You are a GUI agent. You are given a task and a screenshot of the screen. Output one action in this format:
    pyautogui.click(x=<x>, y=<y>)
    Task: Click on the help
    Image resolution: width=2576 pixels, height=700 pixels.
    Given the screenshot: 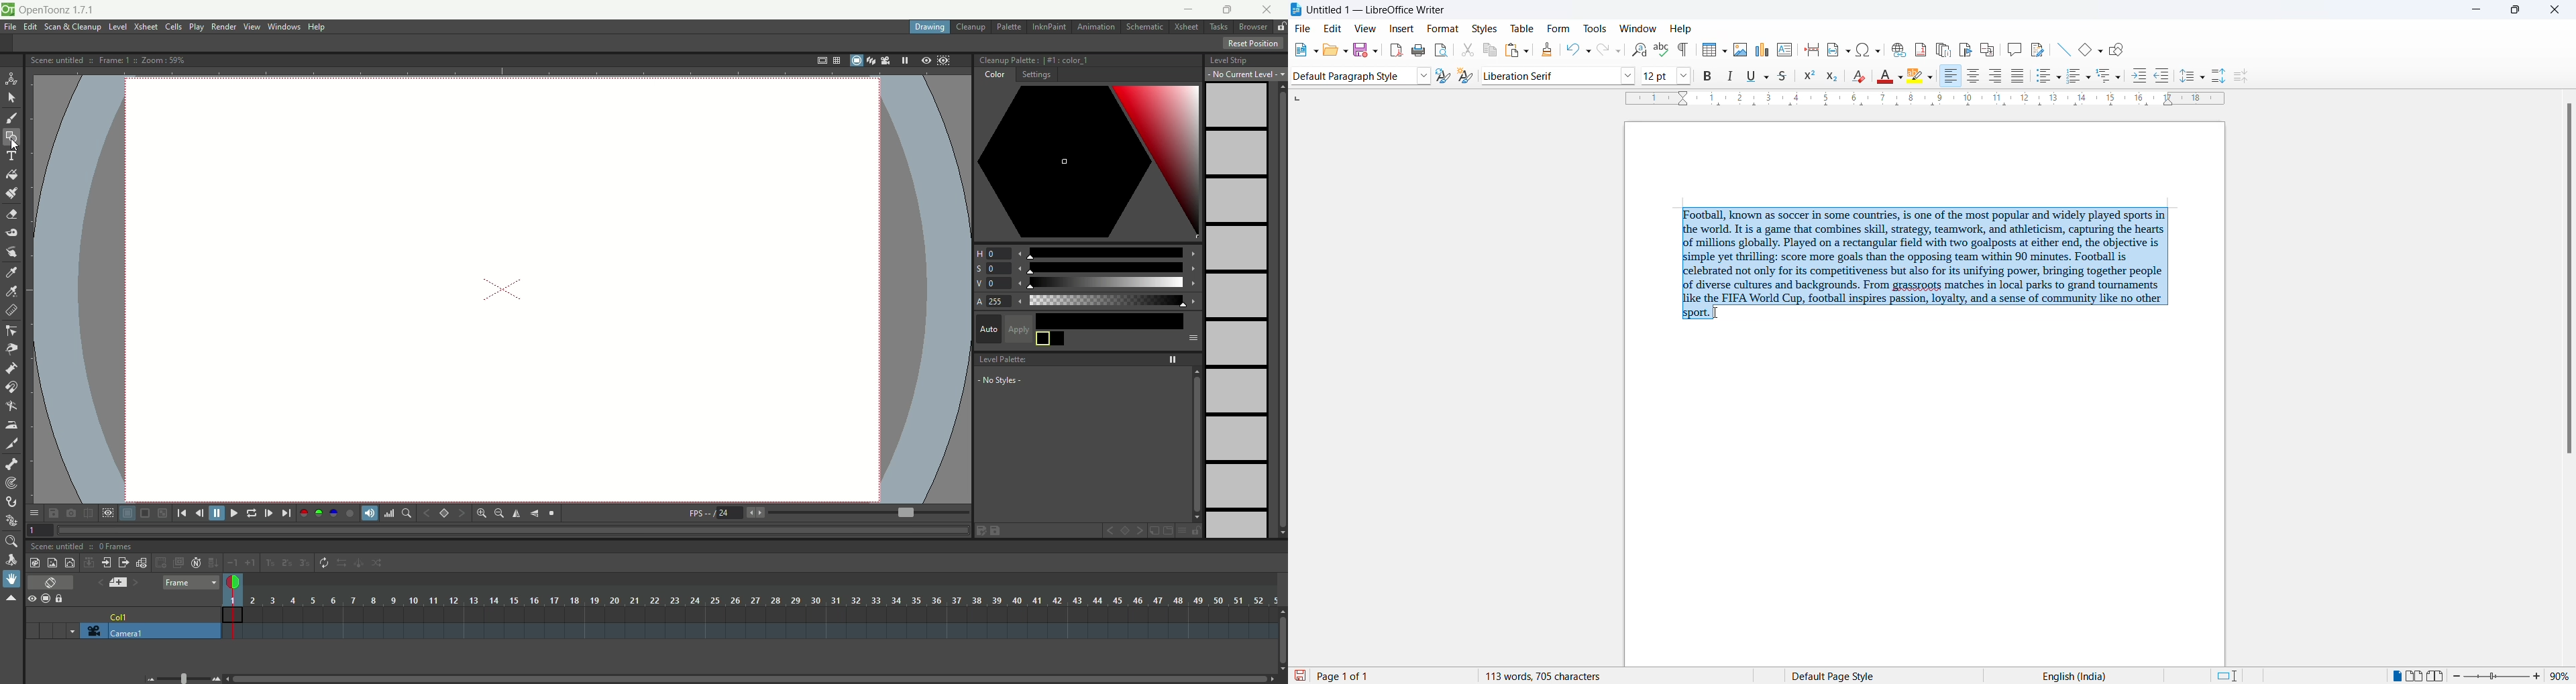 What is the action you would take?
    pyautogui.click(x=1680, y=28)
    